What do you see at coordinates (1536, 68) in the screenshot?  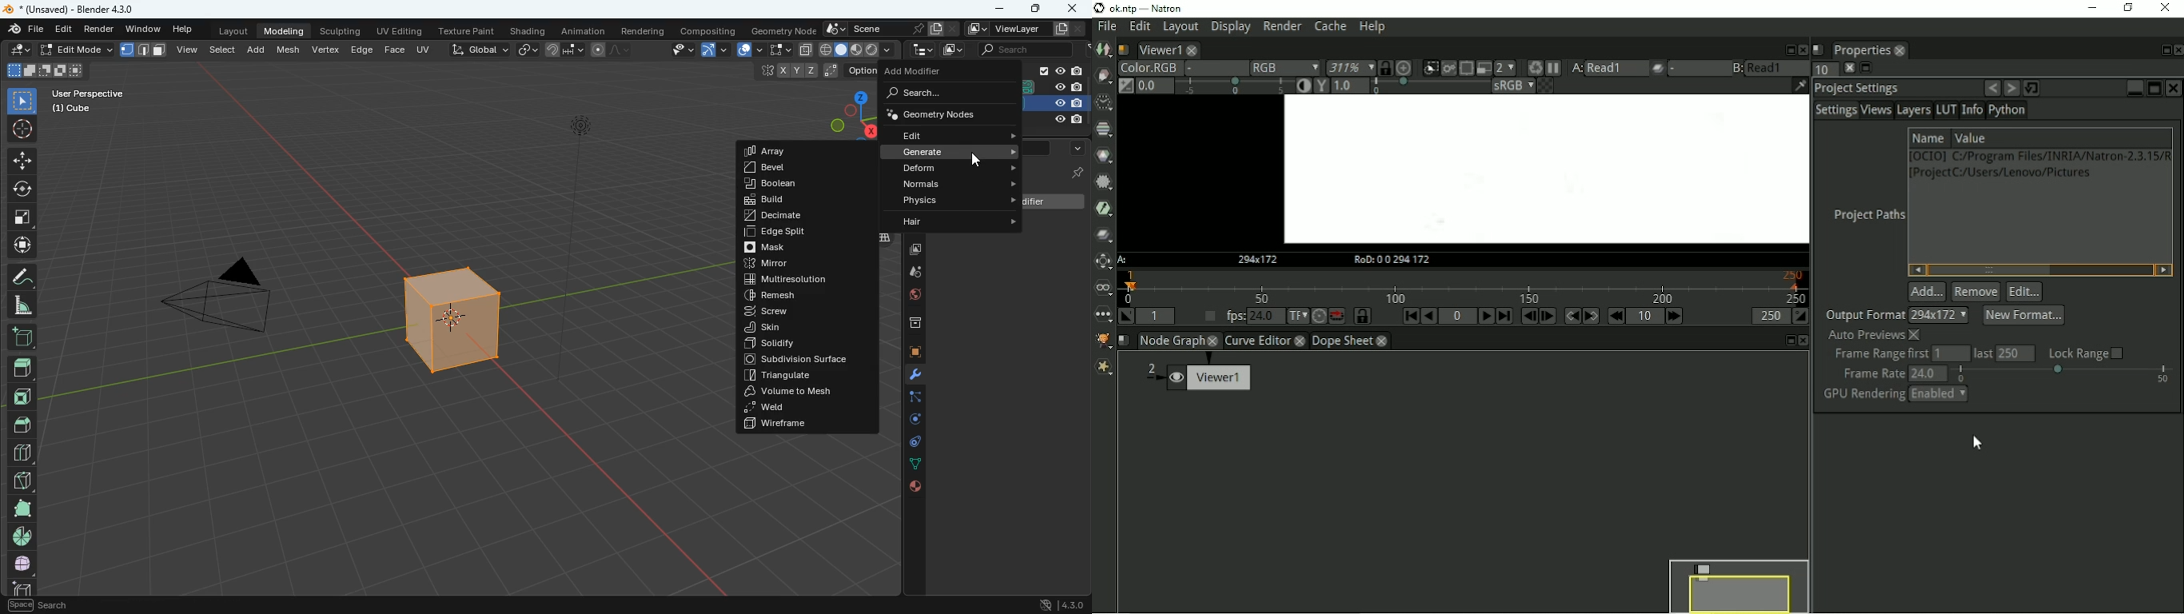 I see `Render` at bounding box center [1536, 68].